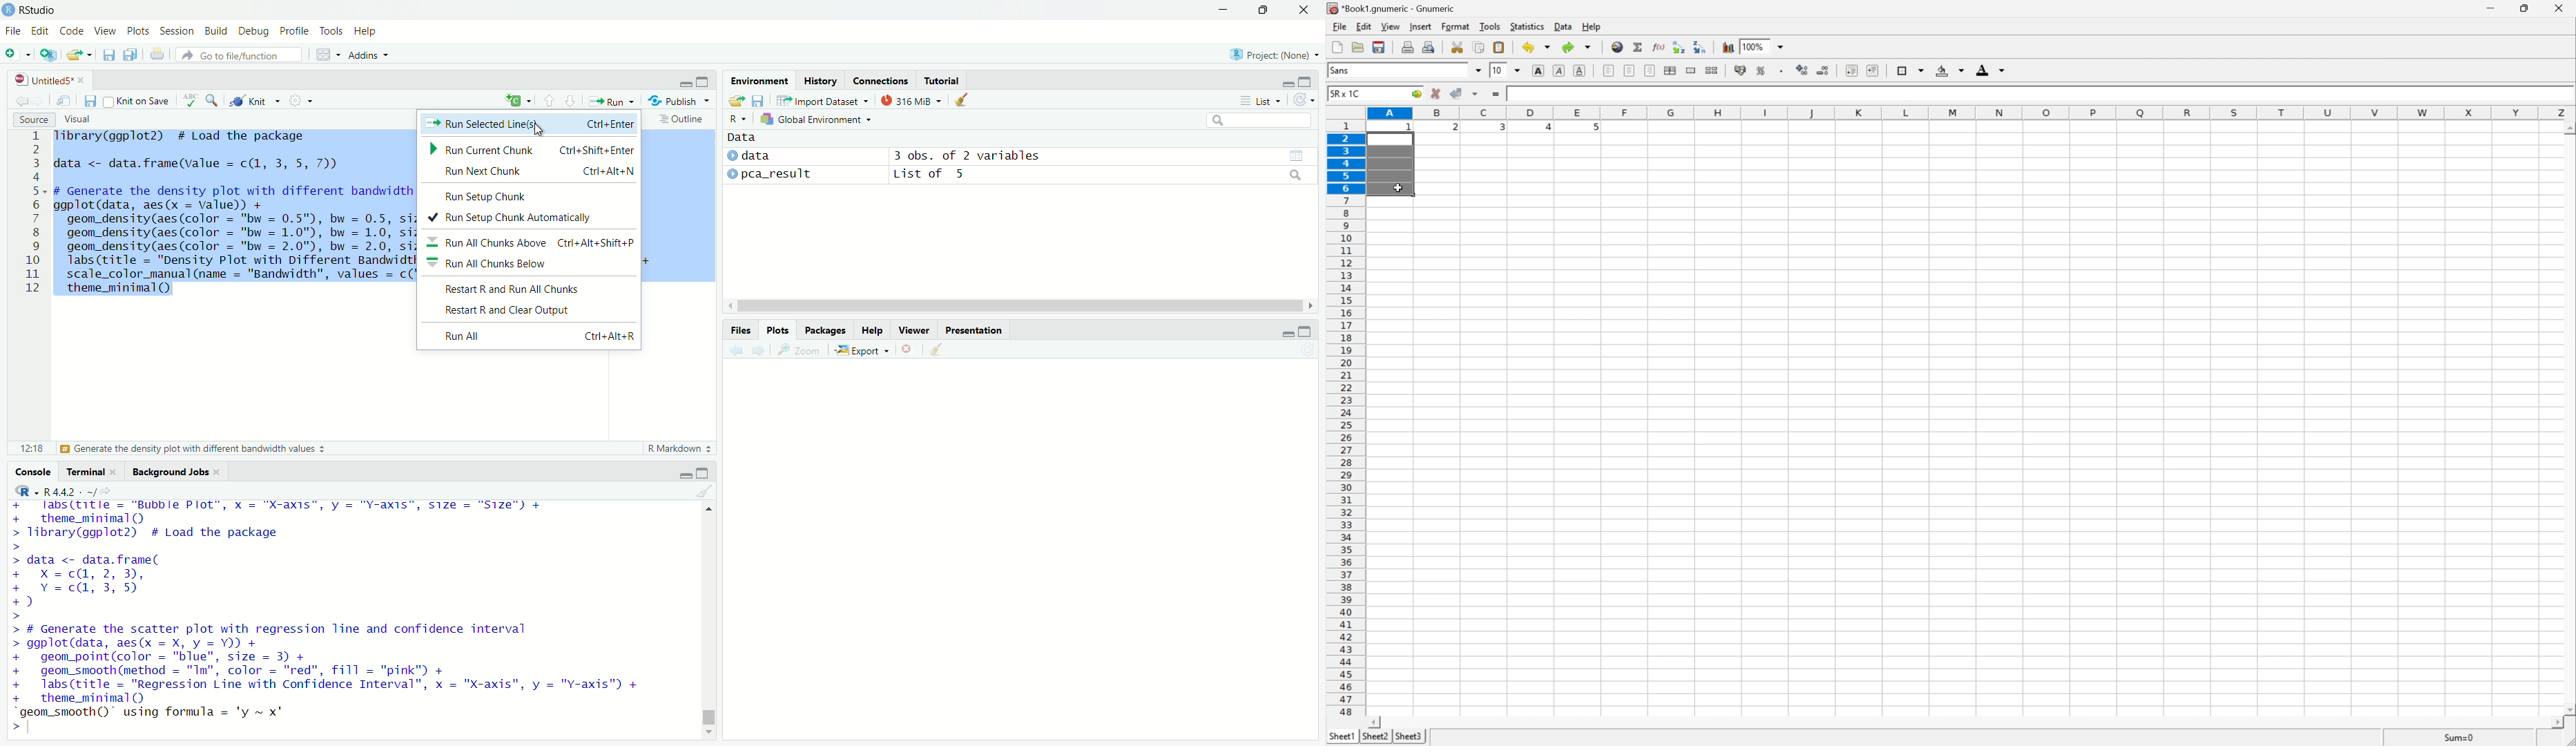 This screenshot has width=2576, height=756. Describe the element at coordinates (530, 265) in the screenshot. I see `Run All Chunks Below` at that location.